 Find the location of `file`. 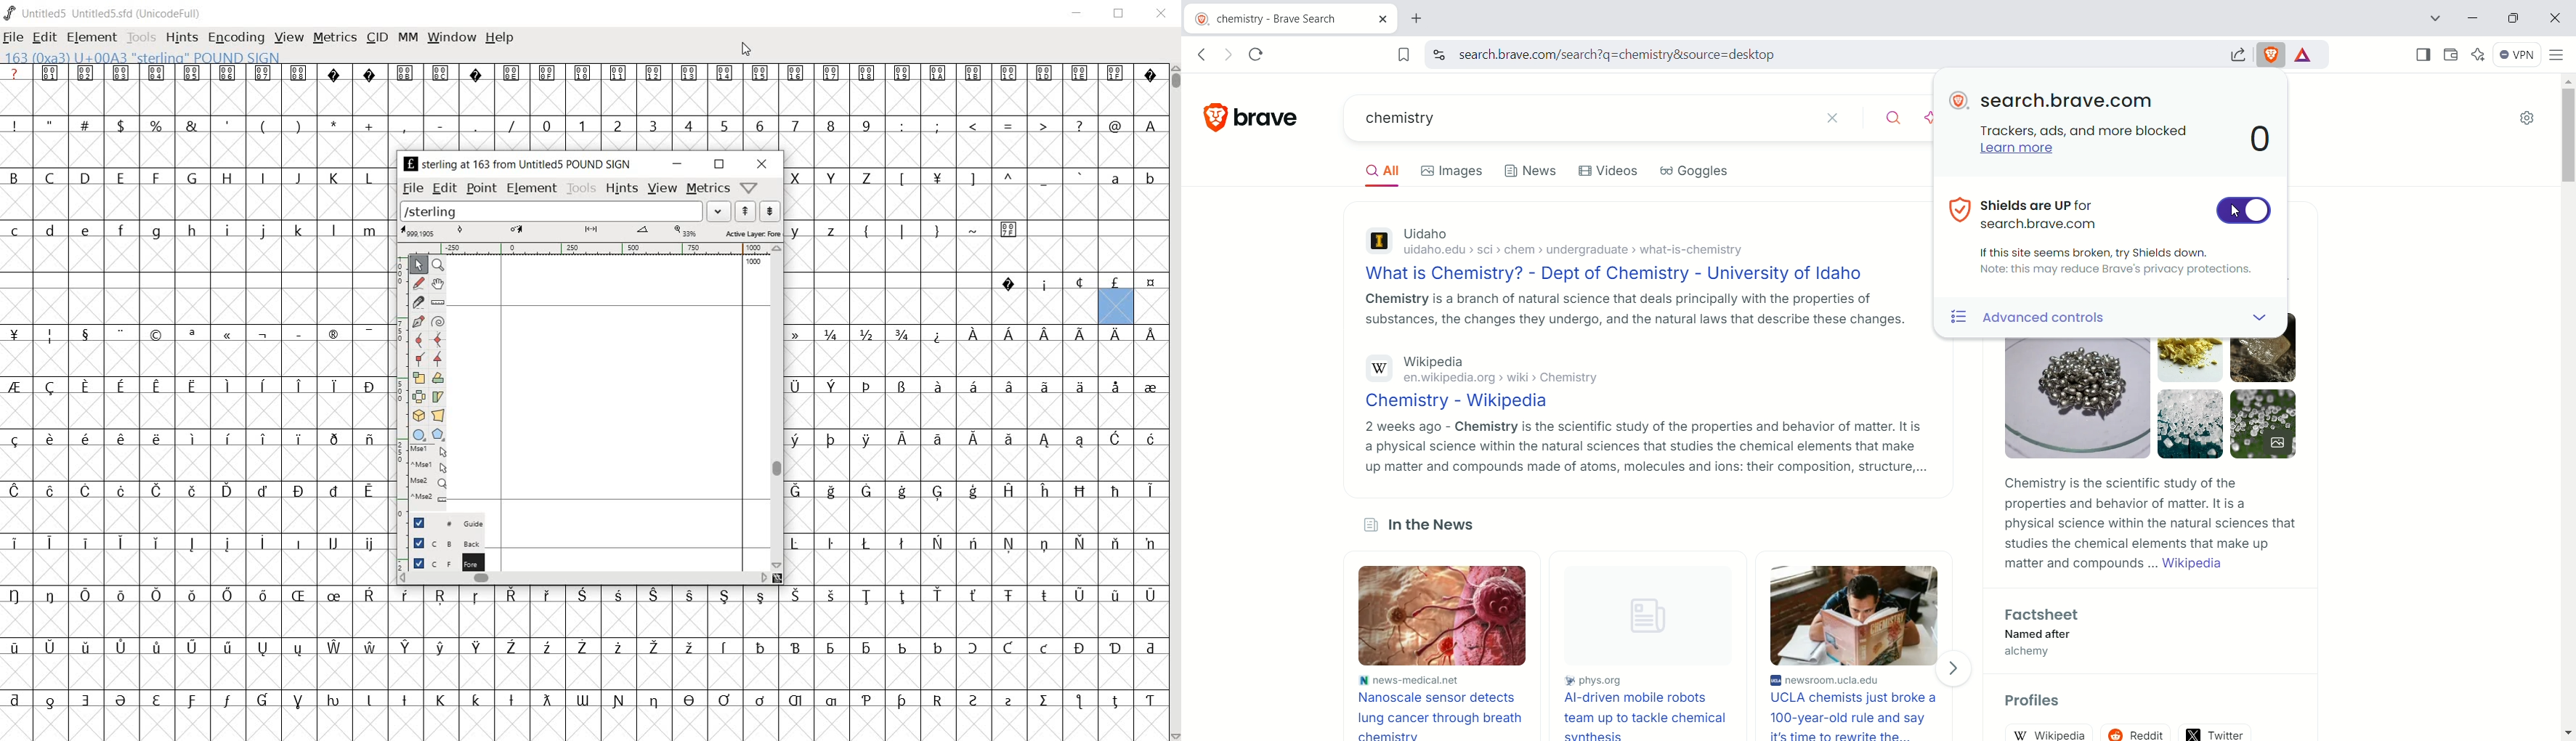

file is located at coordinates (15, 37).